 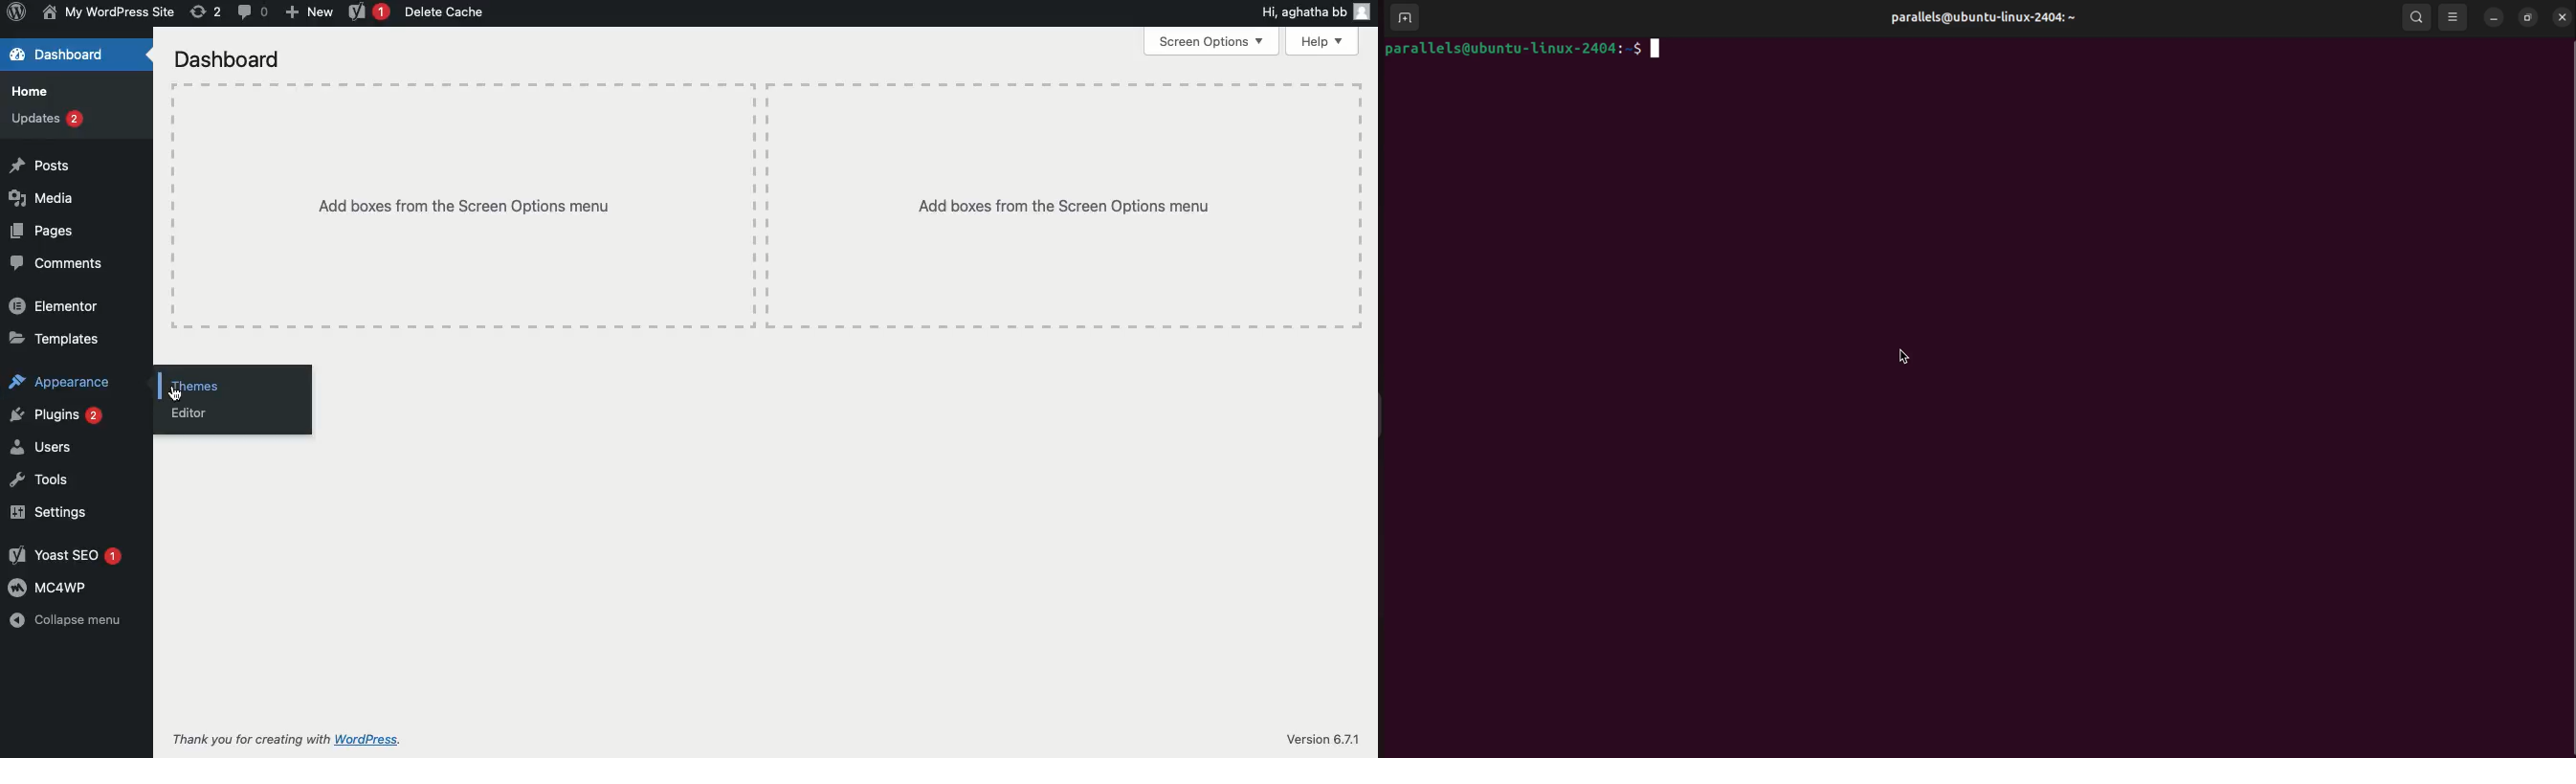 I want to click on Elementor, so click(x=59, y=304).